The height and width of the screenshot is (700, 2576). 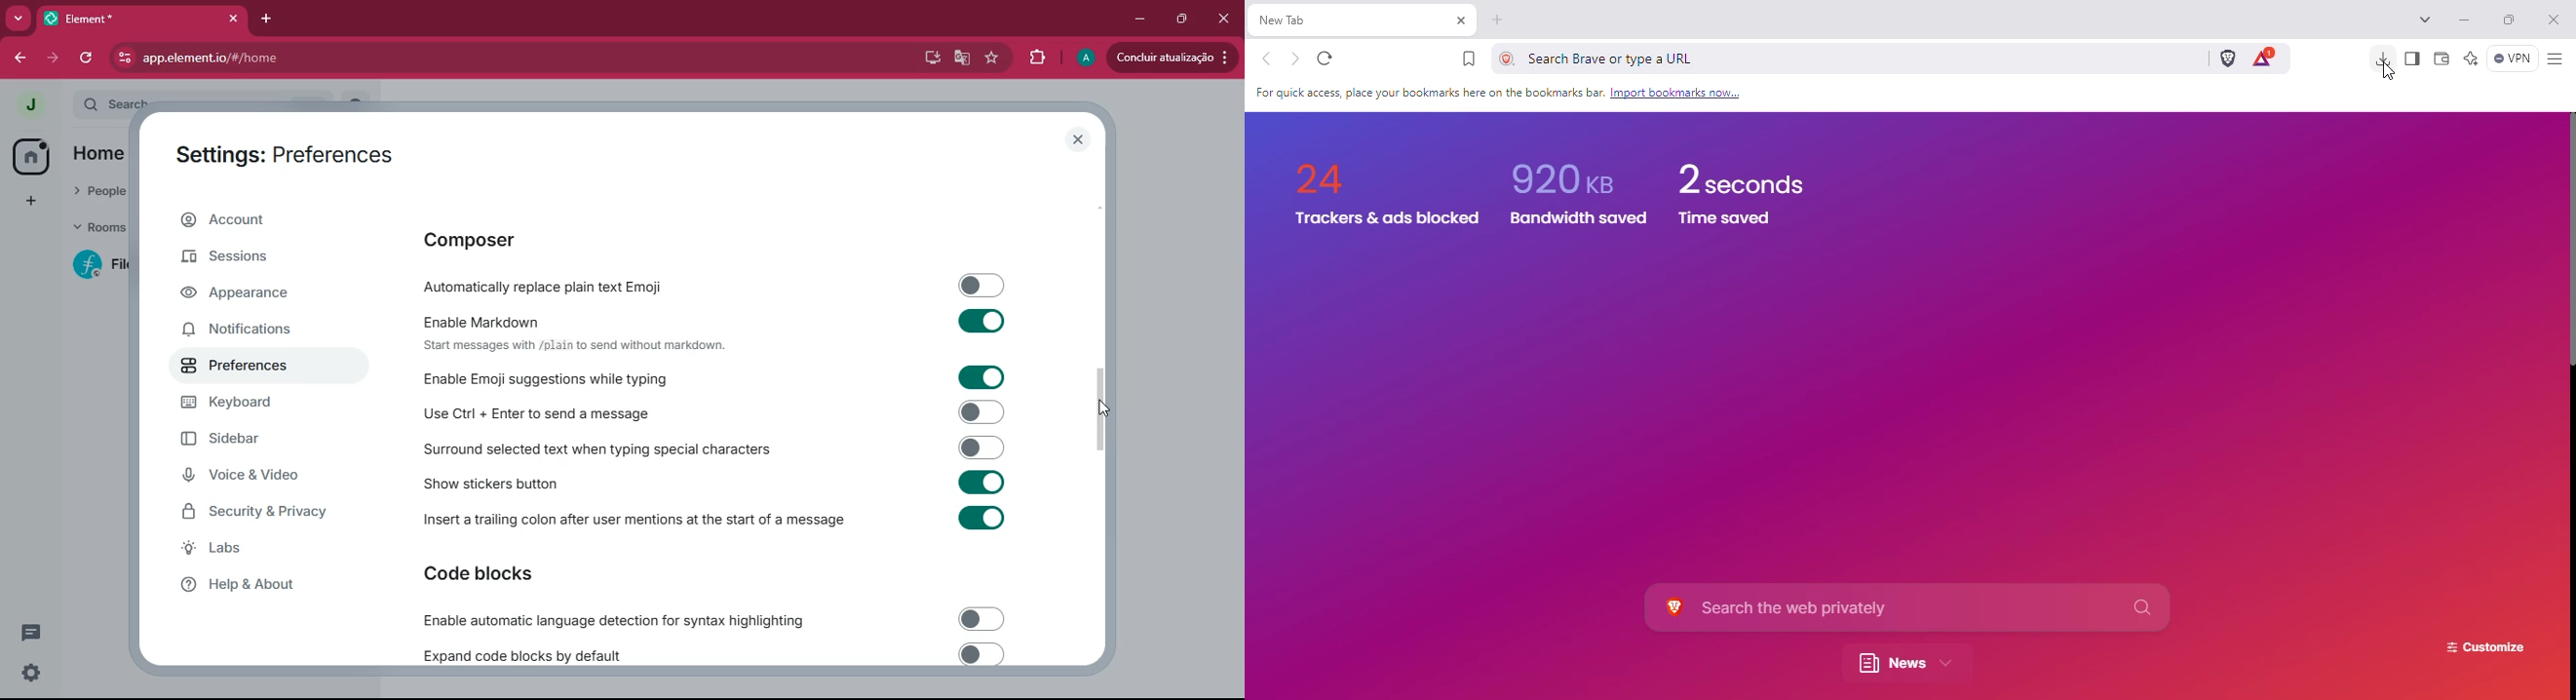 I want to click on composer, so click(x=523, y=240).